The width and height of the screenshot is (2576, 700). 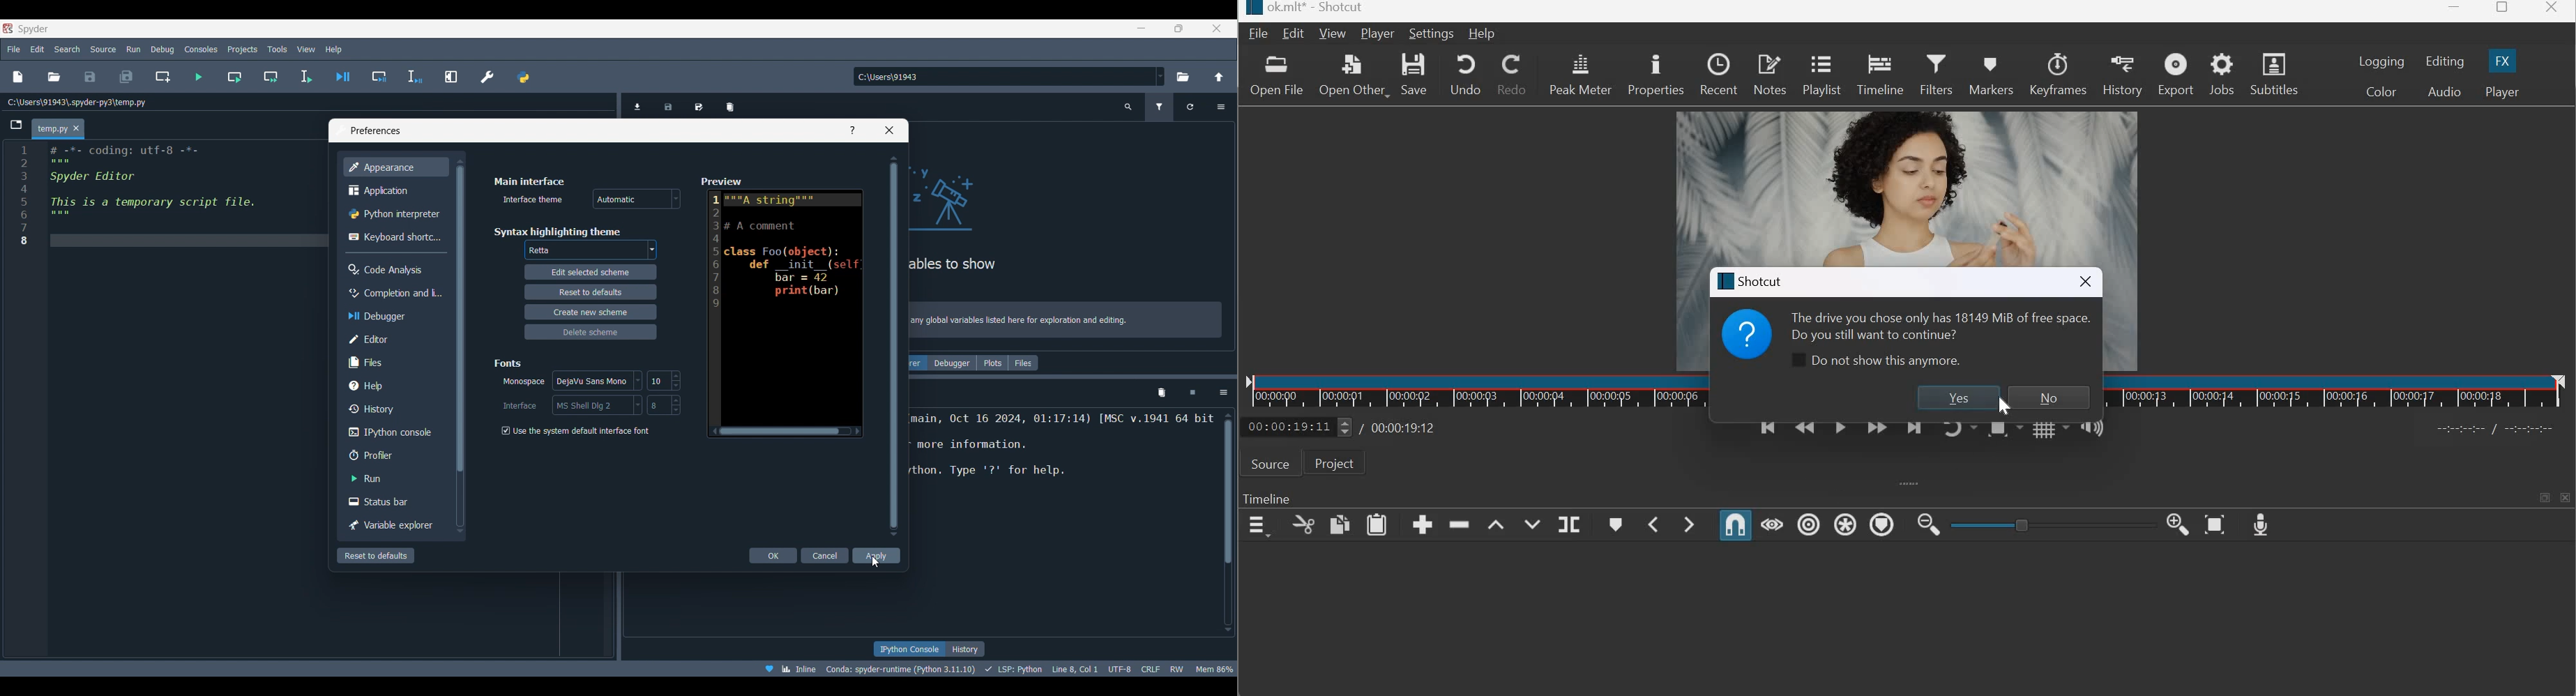 What do you see at coordinates (2443, 91) in the screenshot?
I see `Audio` at bounding box center [2443, 91].